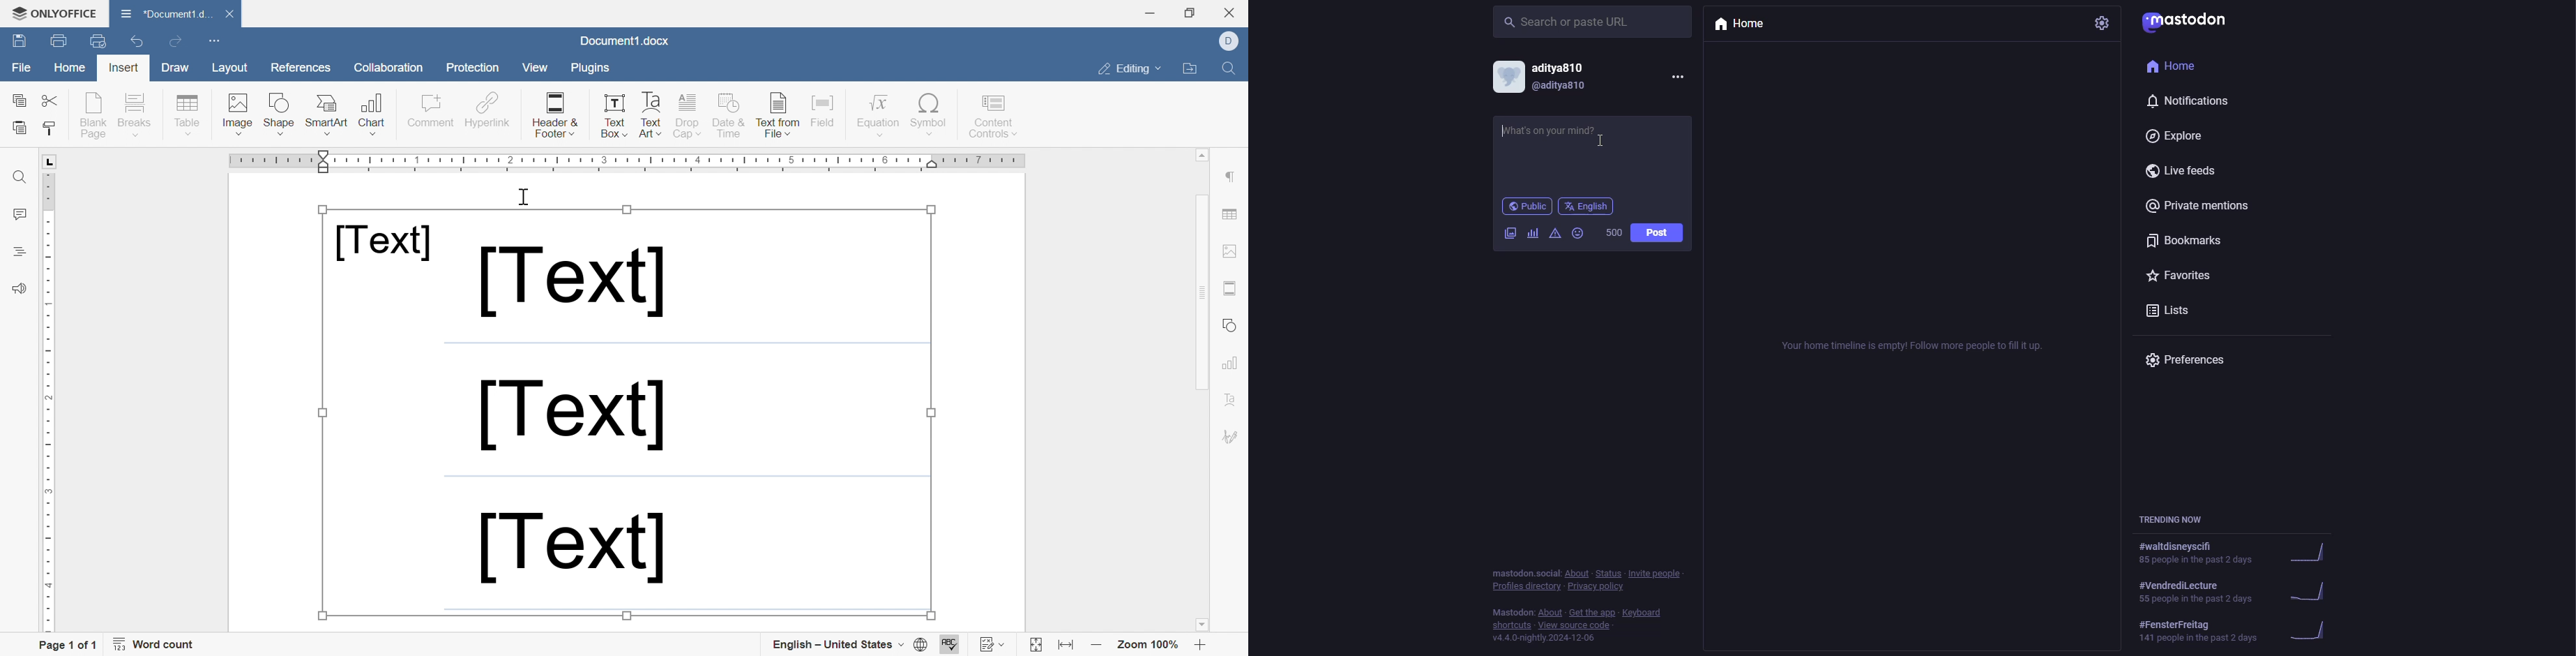 The image size is (2576, 672). Describe the element at coordinates (534, 69) in the screenshot. I see `View` at that location.